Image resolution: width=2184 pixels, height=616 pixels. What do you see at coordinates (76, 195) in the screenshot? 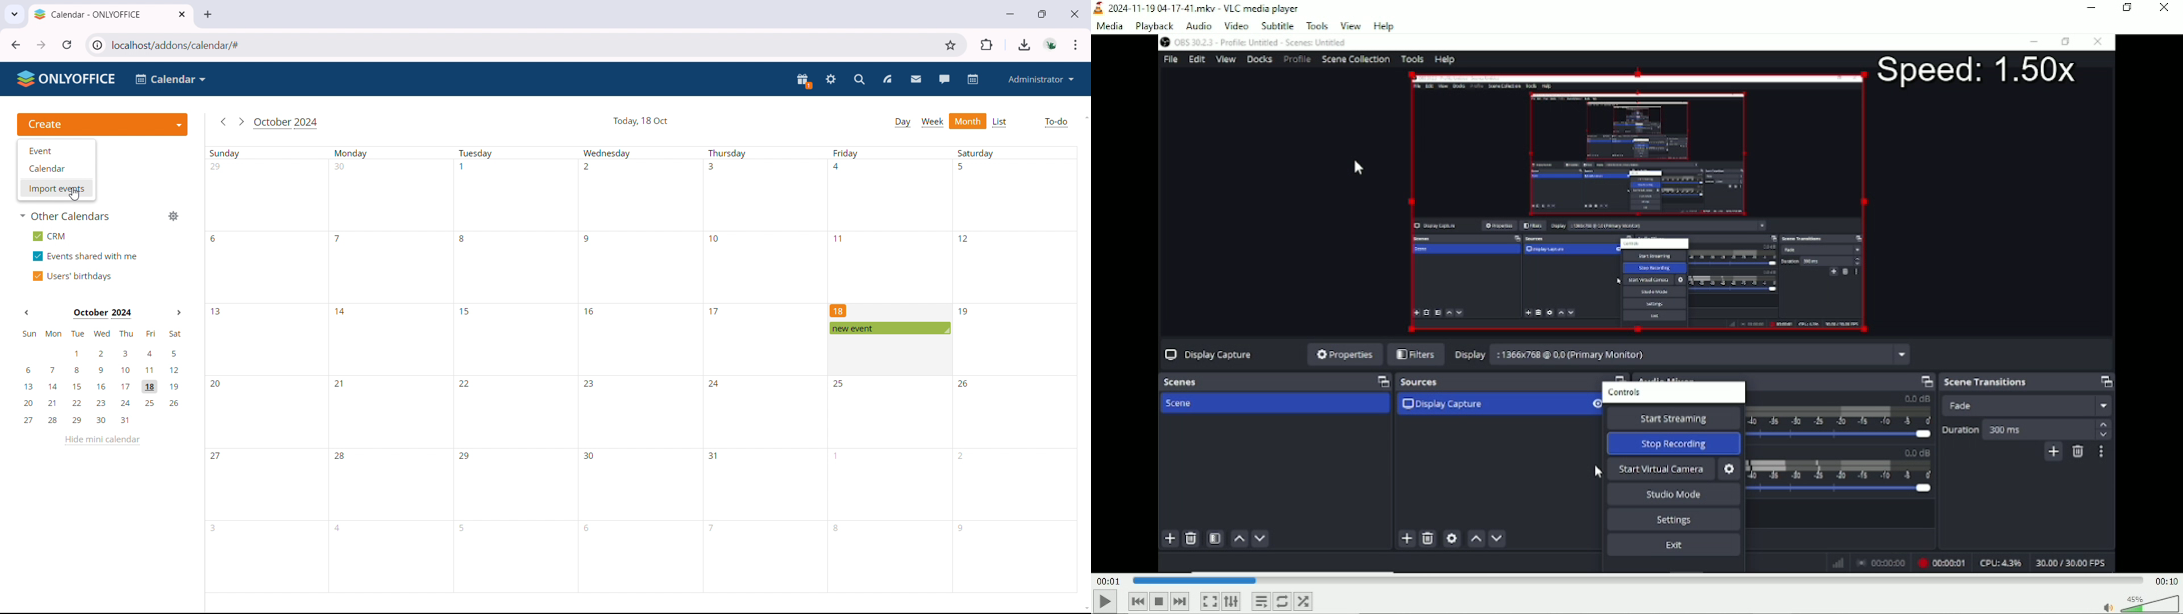
I see `cursor` at bounding box center [76, 195].